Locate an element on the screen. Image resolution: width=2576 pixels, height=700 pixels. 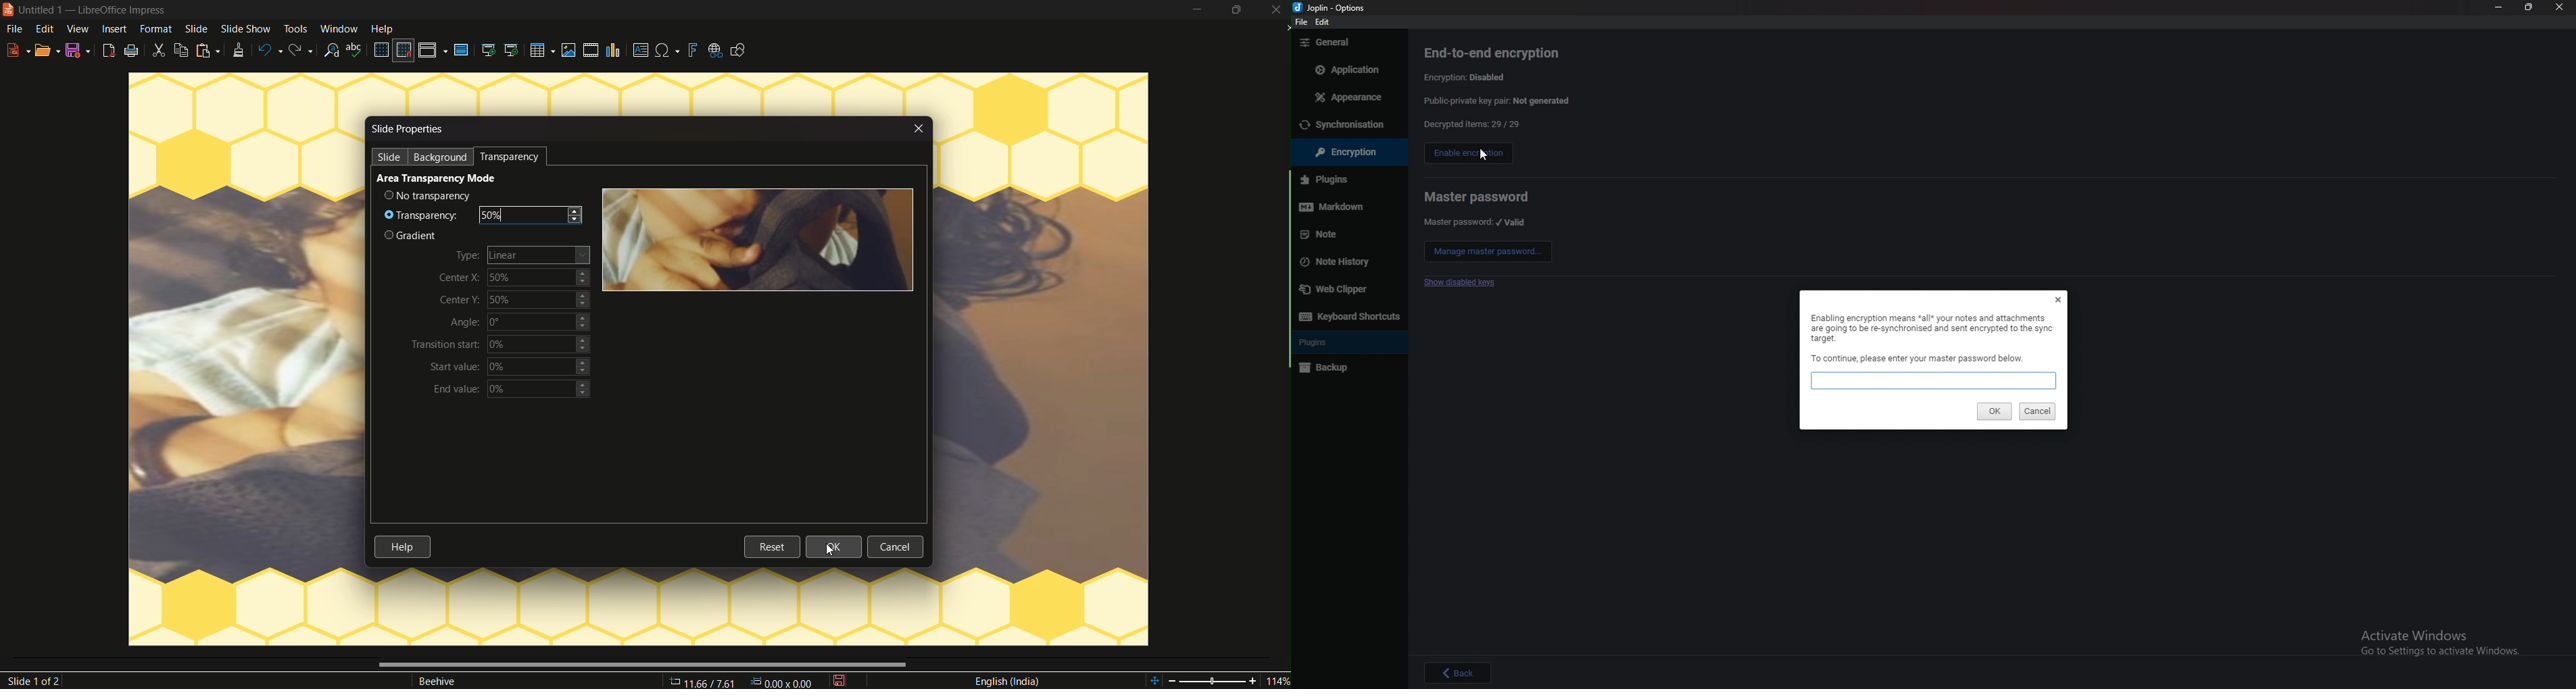
print is located at coordinates (132, 51).